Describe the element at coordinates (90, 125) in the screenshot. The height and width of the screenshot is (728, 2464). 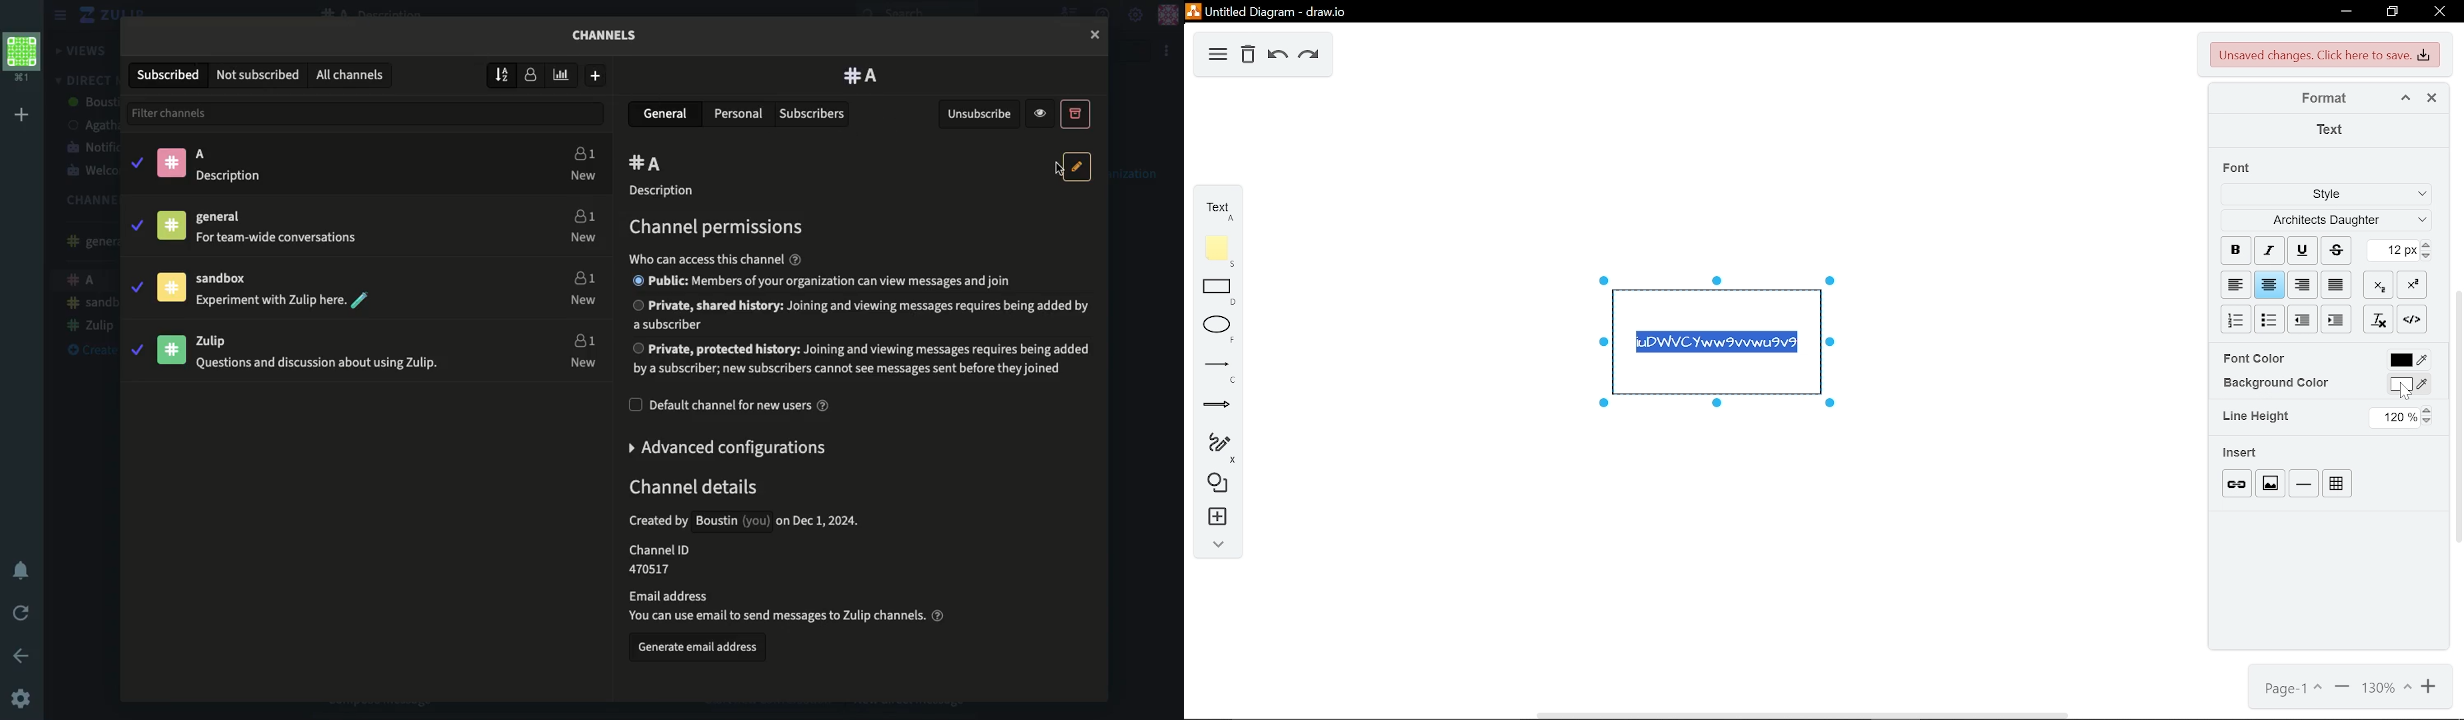
I see `agatha` at that location.